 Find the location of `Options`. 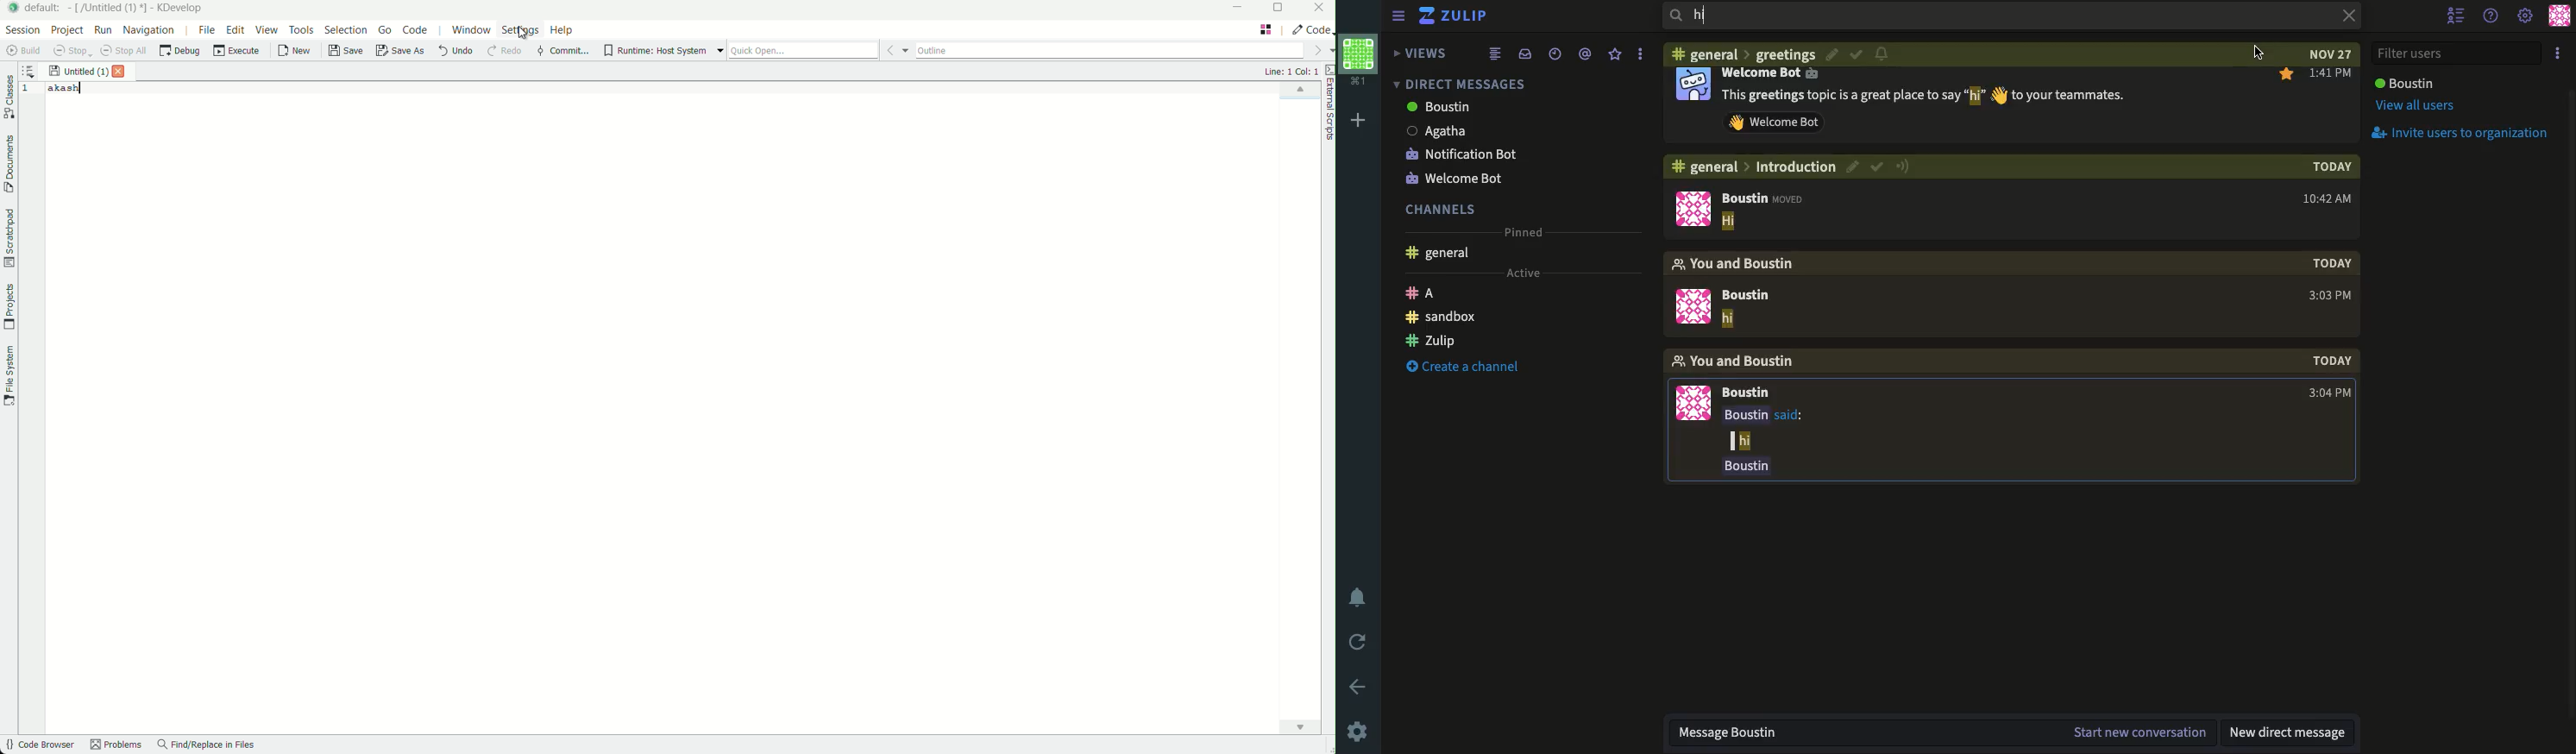

Options is located at coordinates (1638, 53).